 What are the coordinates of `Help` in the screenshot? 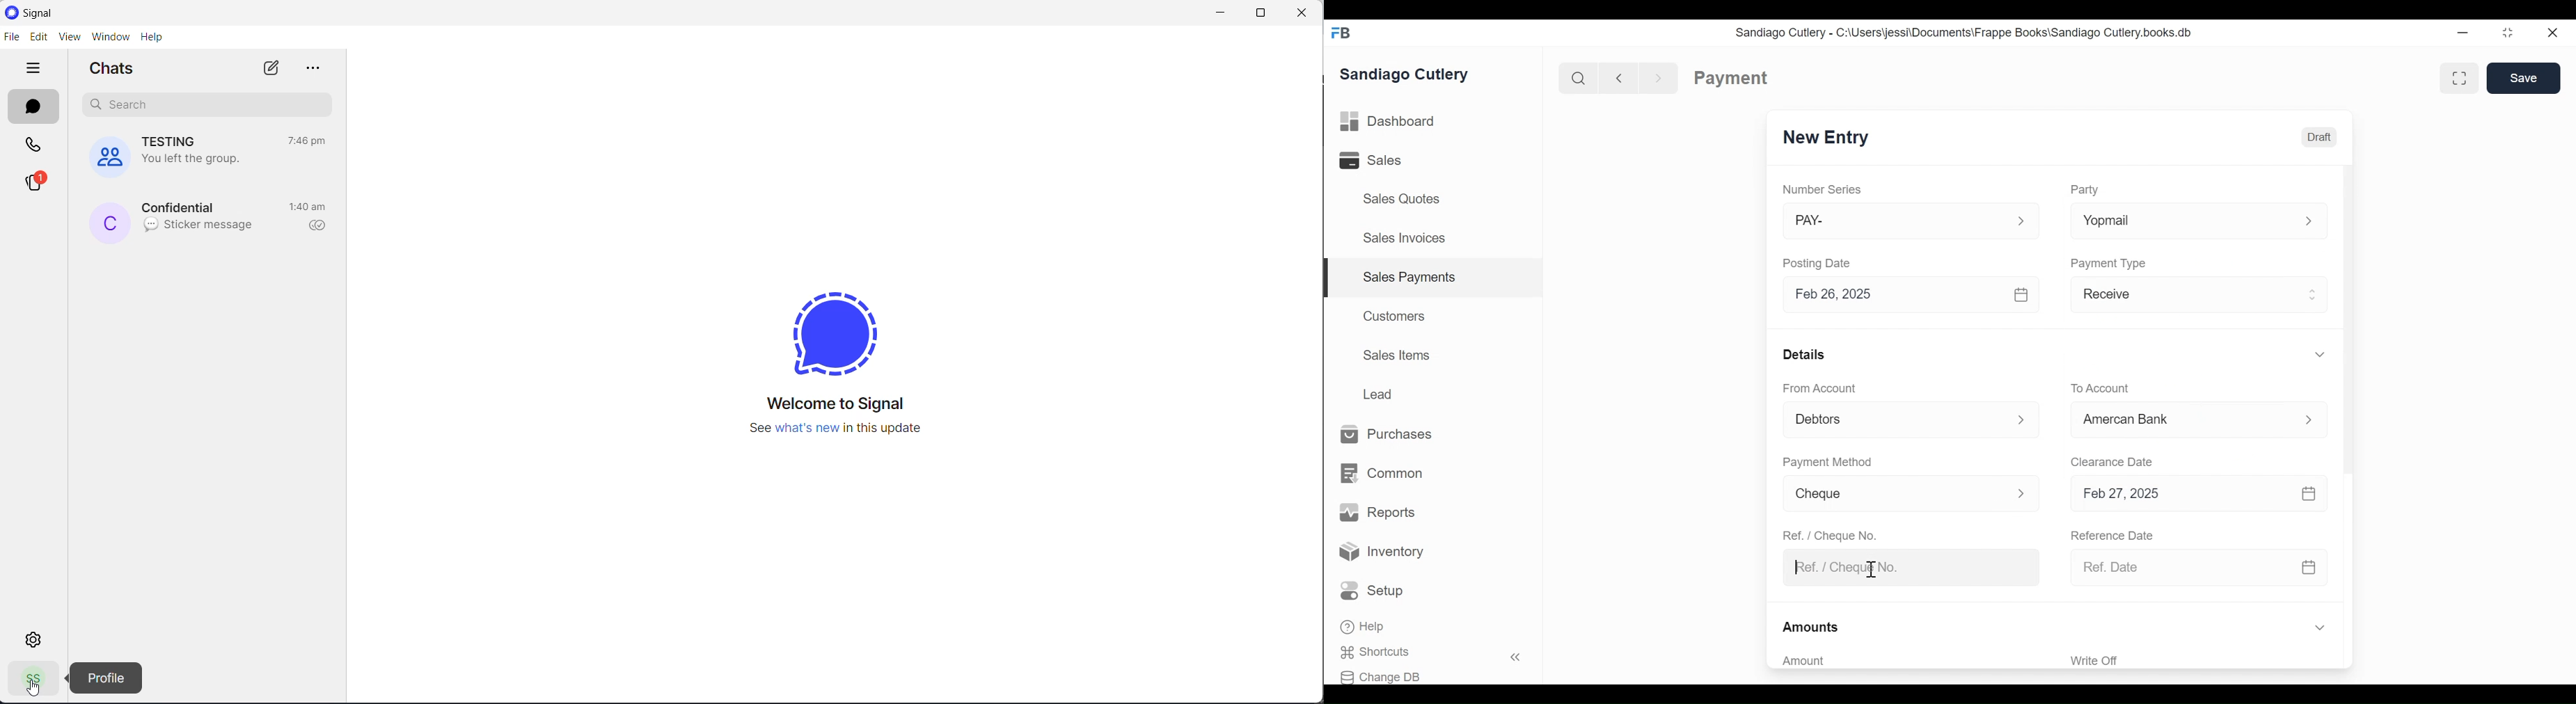 It's located at (1364, 628).